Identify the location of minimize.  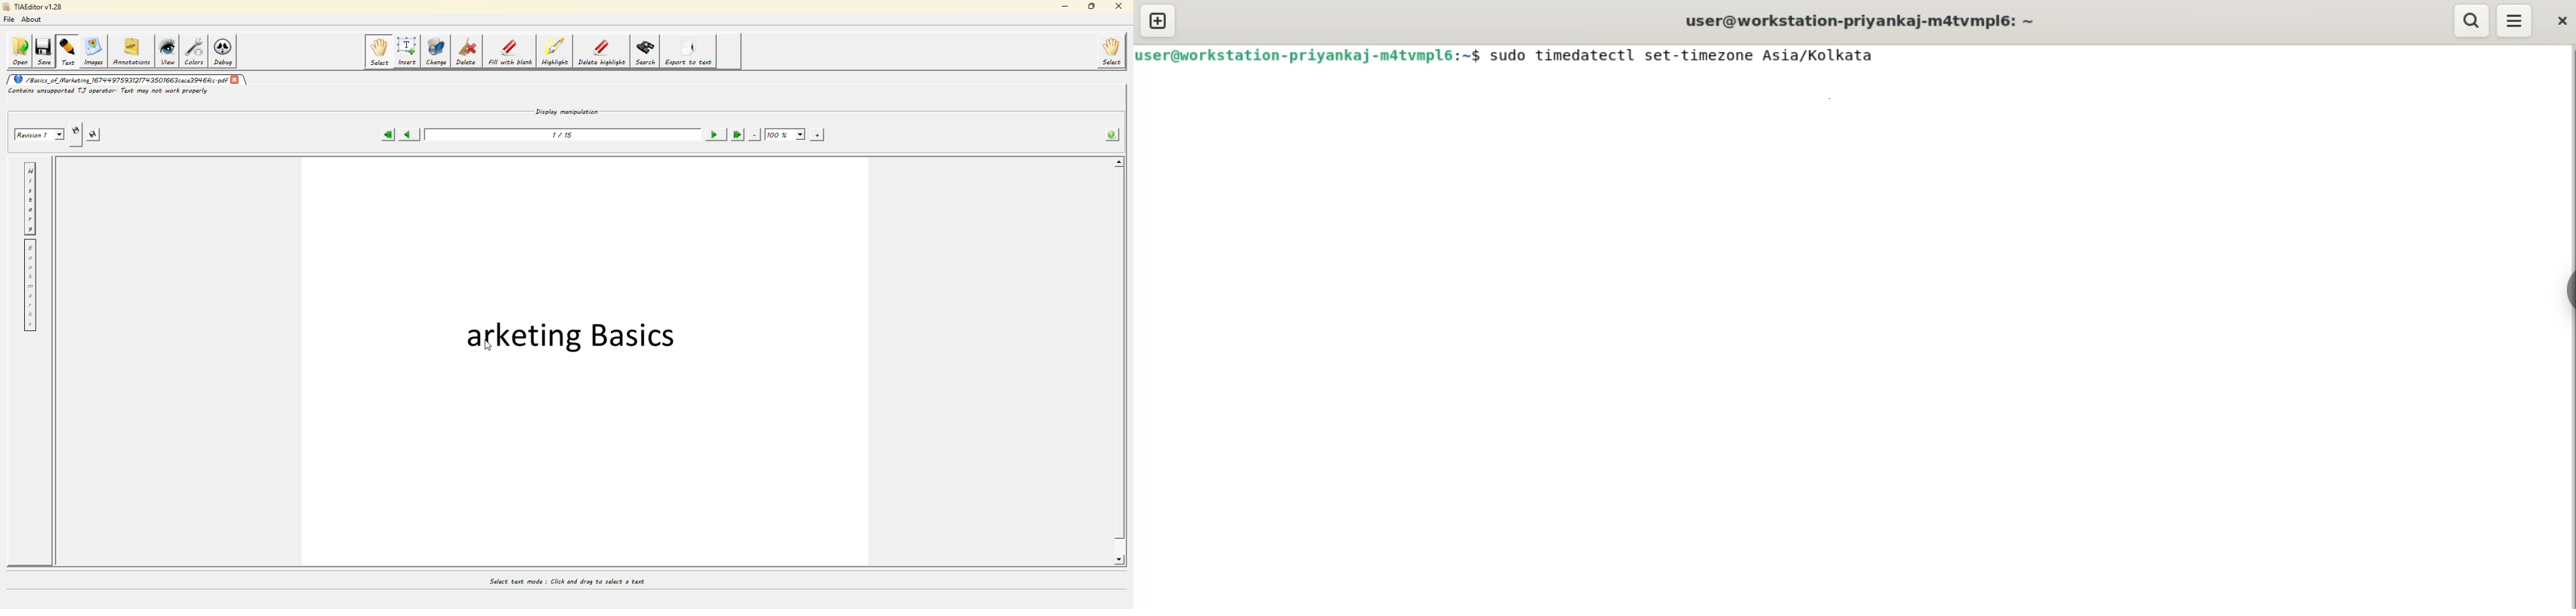
(1063, 8).